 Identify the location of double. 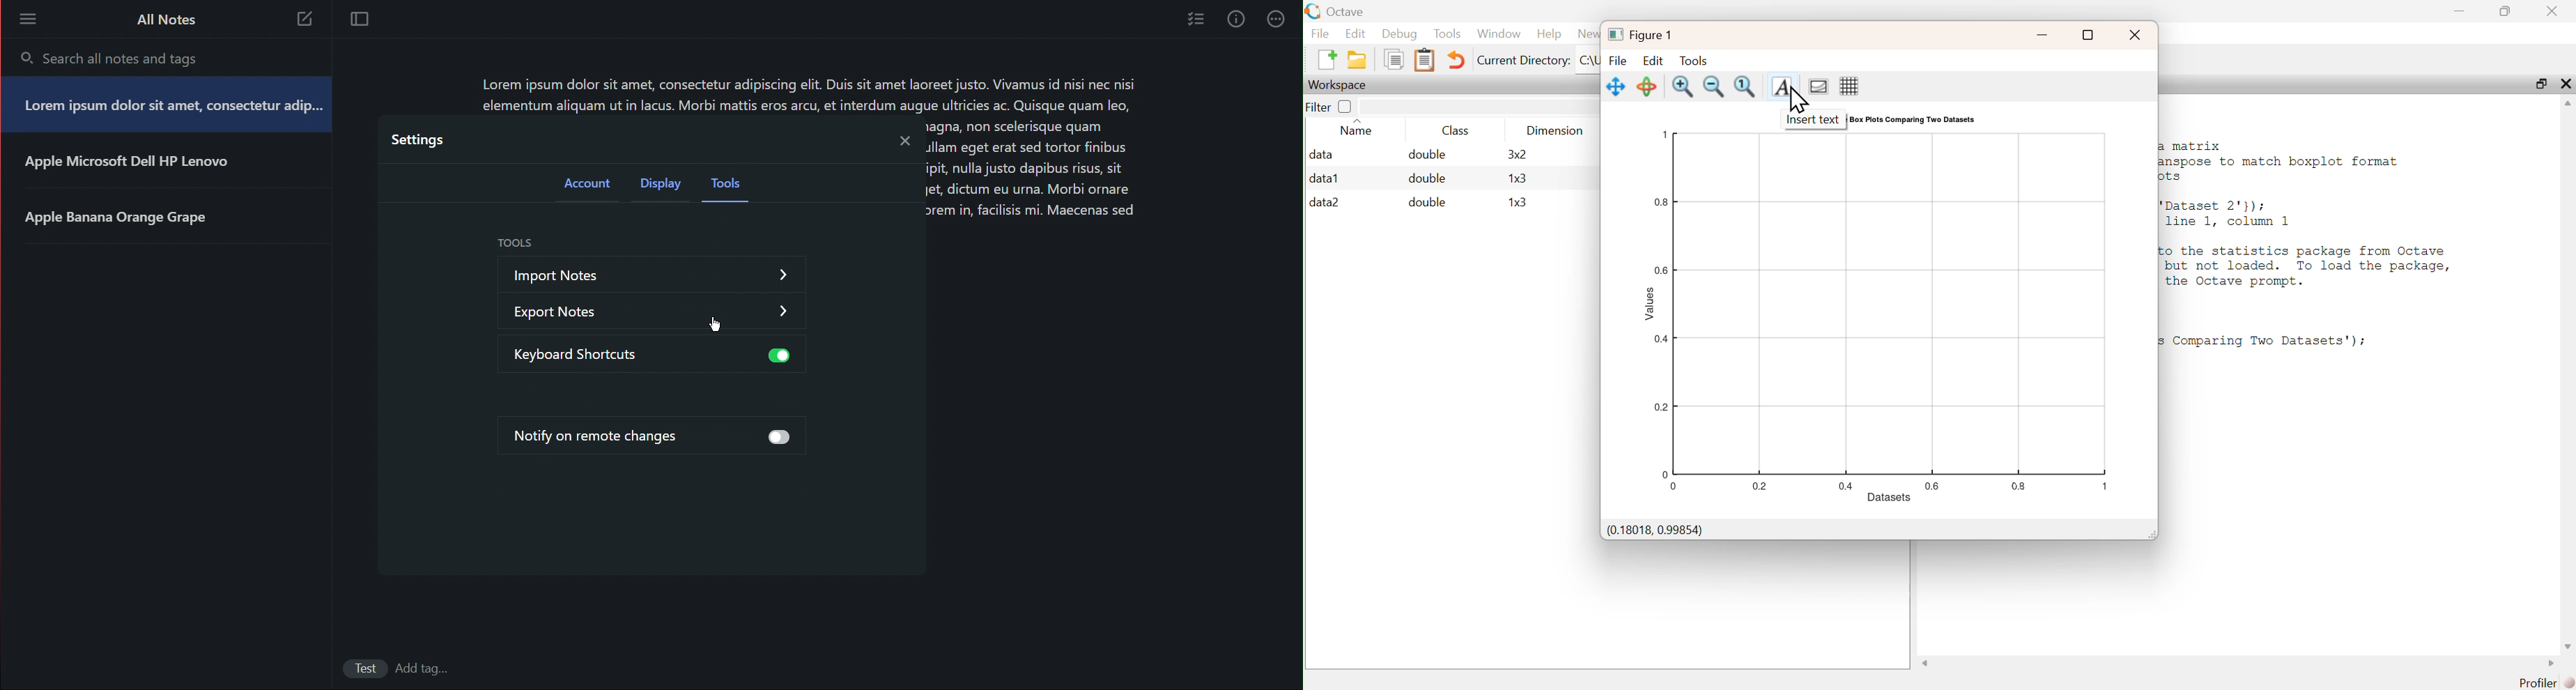
(1425, 155).